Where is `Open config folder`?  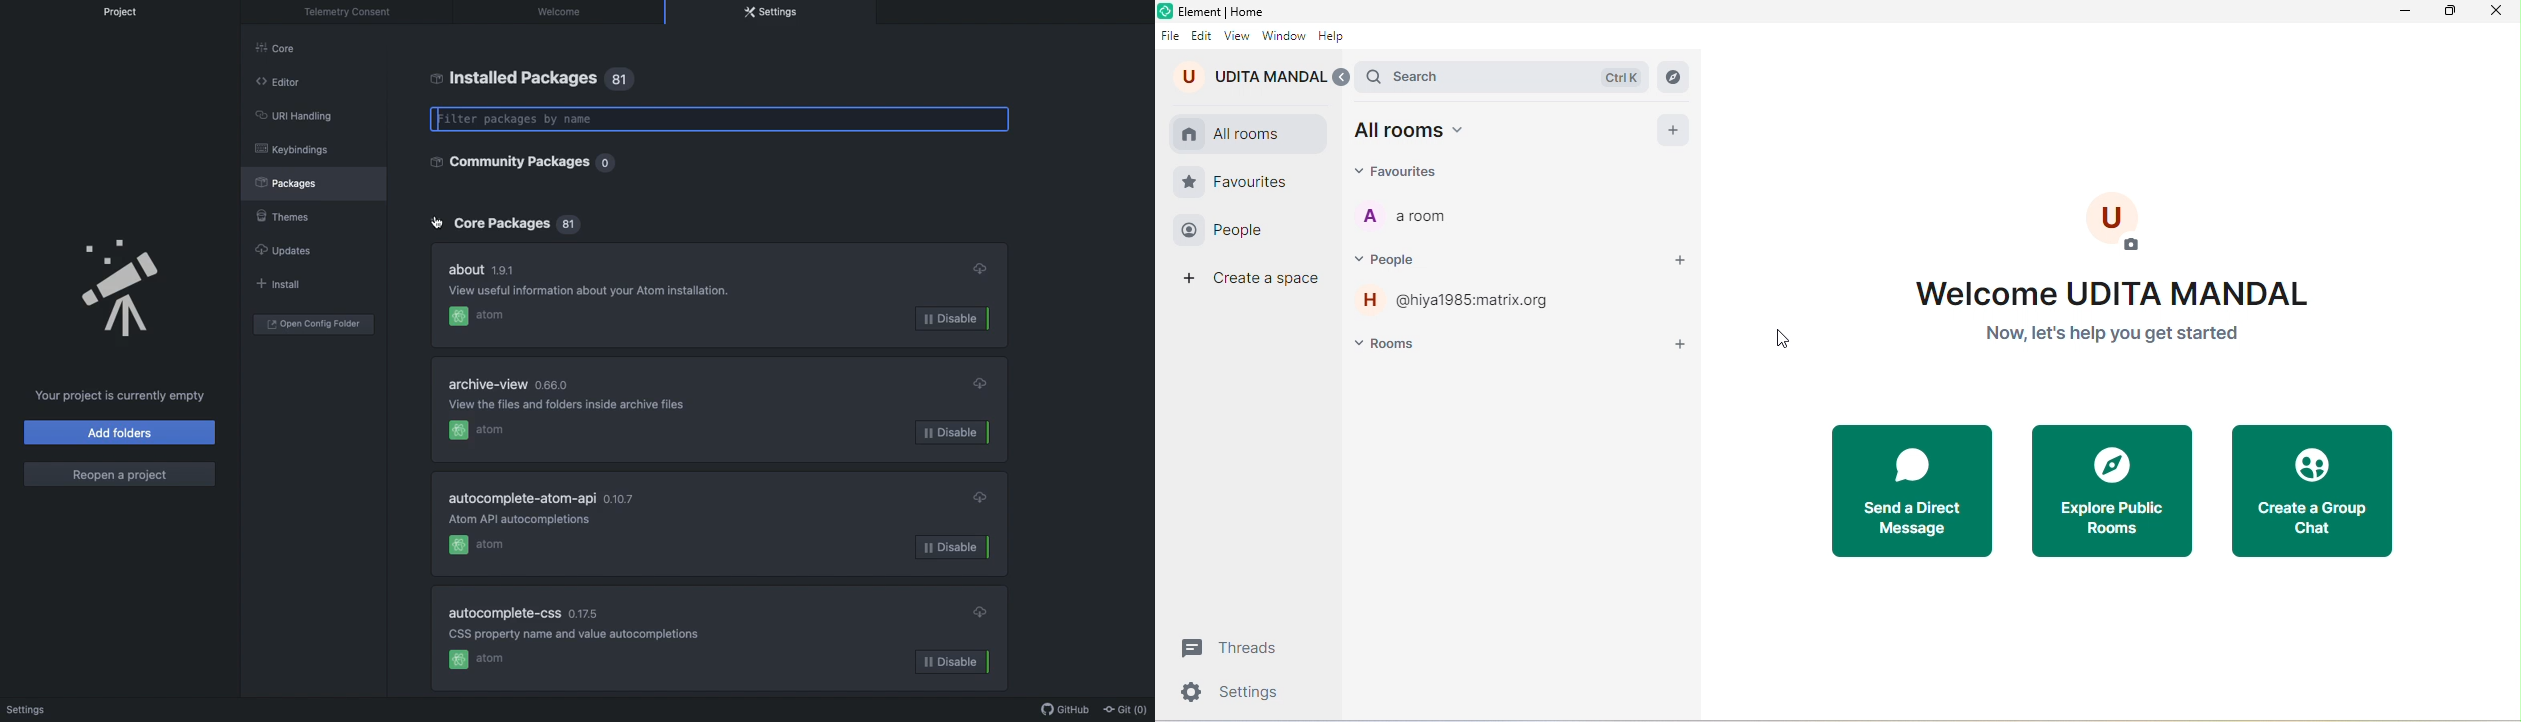
Open config folder is located at coordinates (314, 324).